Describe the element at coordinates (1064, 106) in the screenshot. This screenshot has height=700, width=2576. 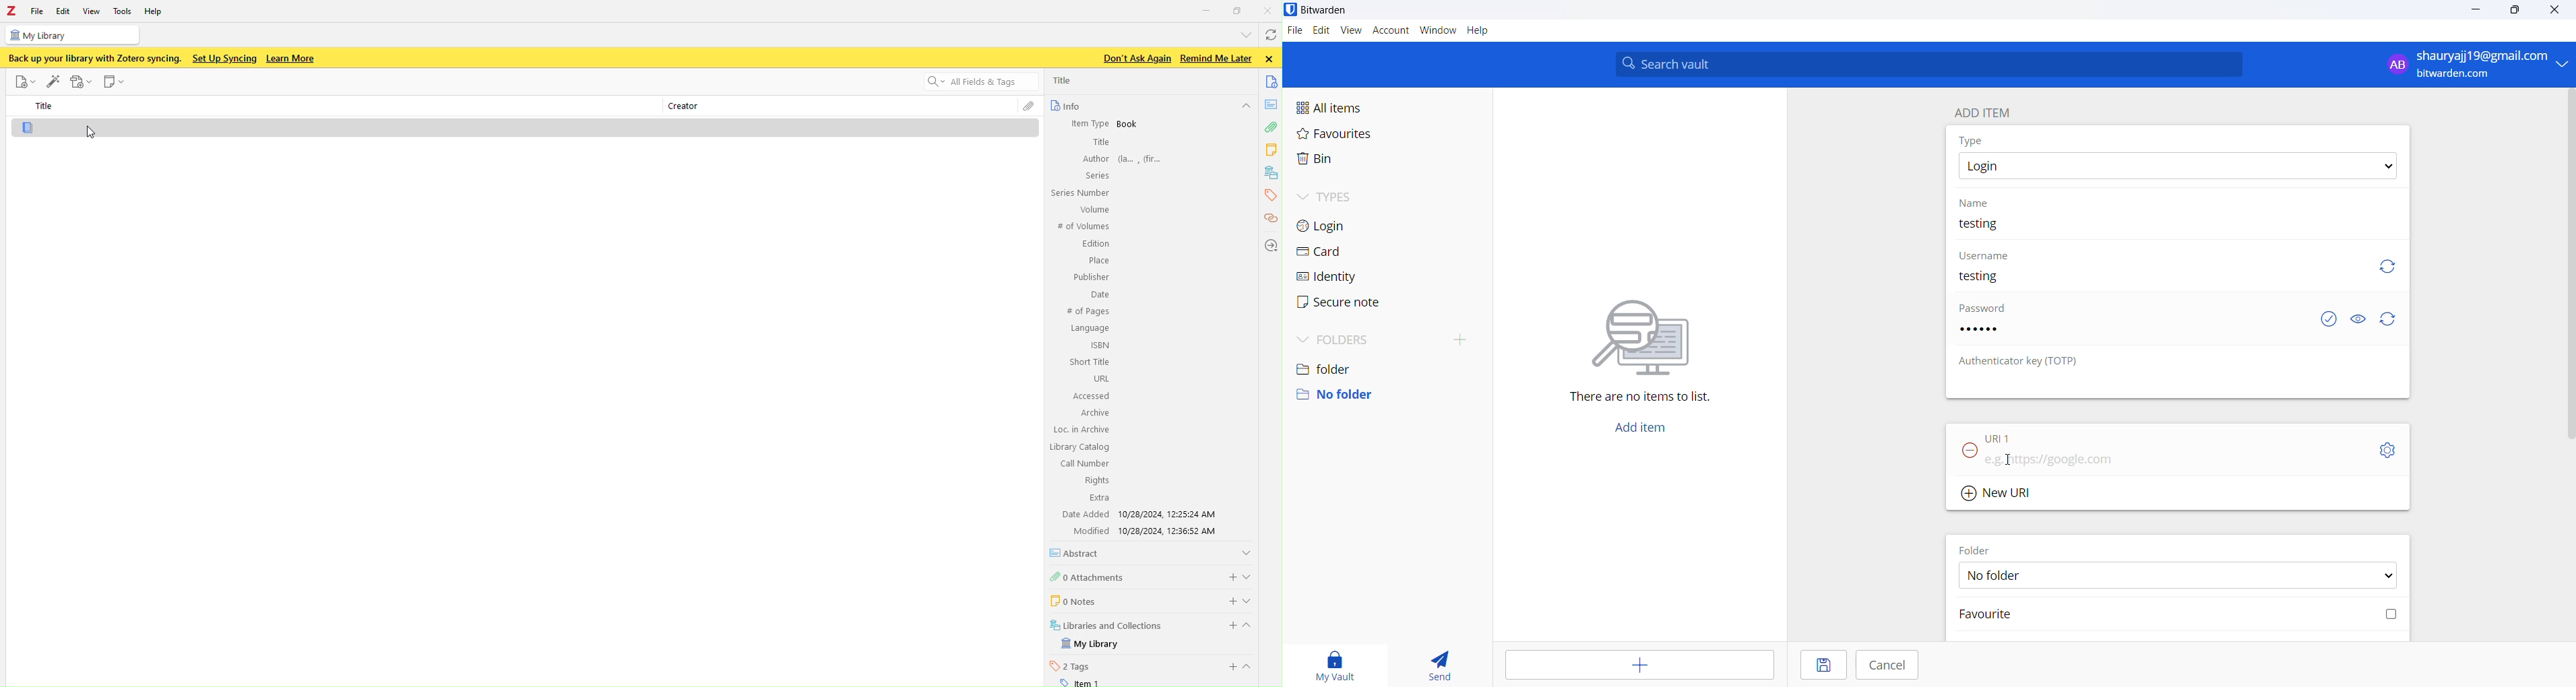
I see `Info` at that location.